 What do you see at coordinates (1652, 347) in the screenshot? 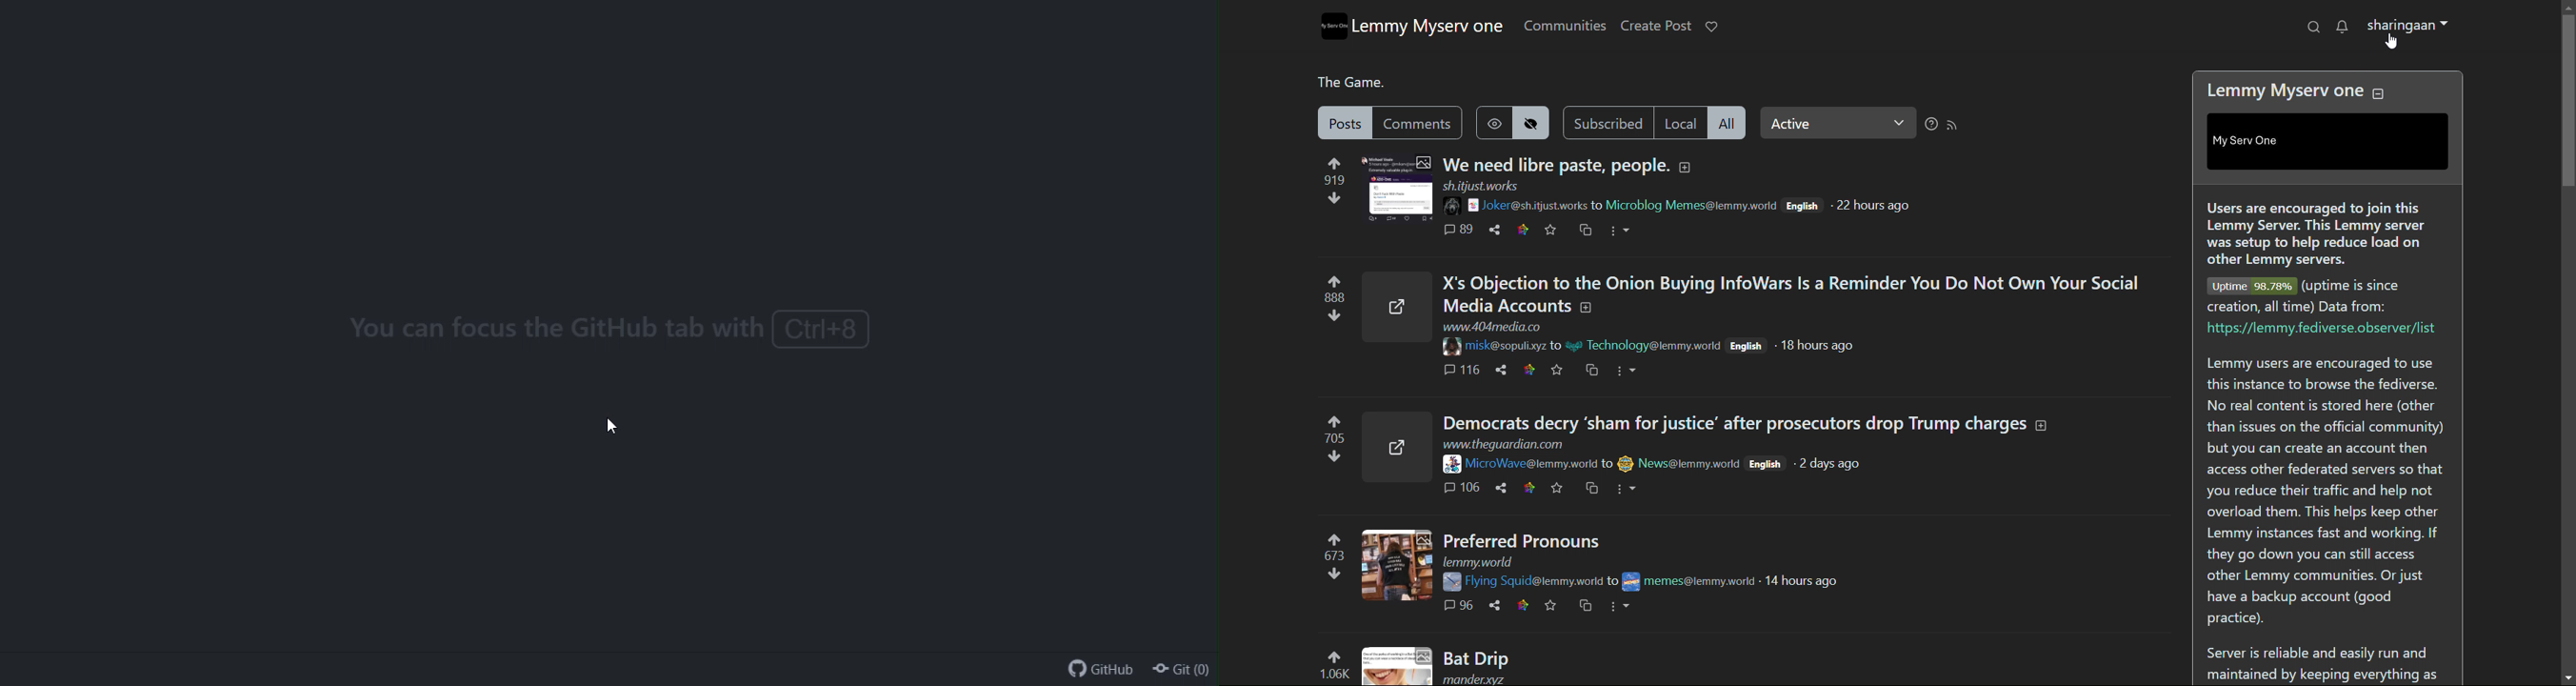
I see `poster username` at bounding box center [1652, 347].